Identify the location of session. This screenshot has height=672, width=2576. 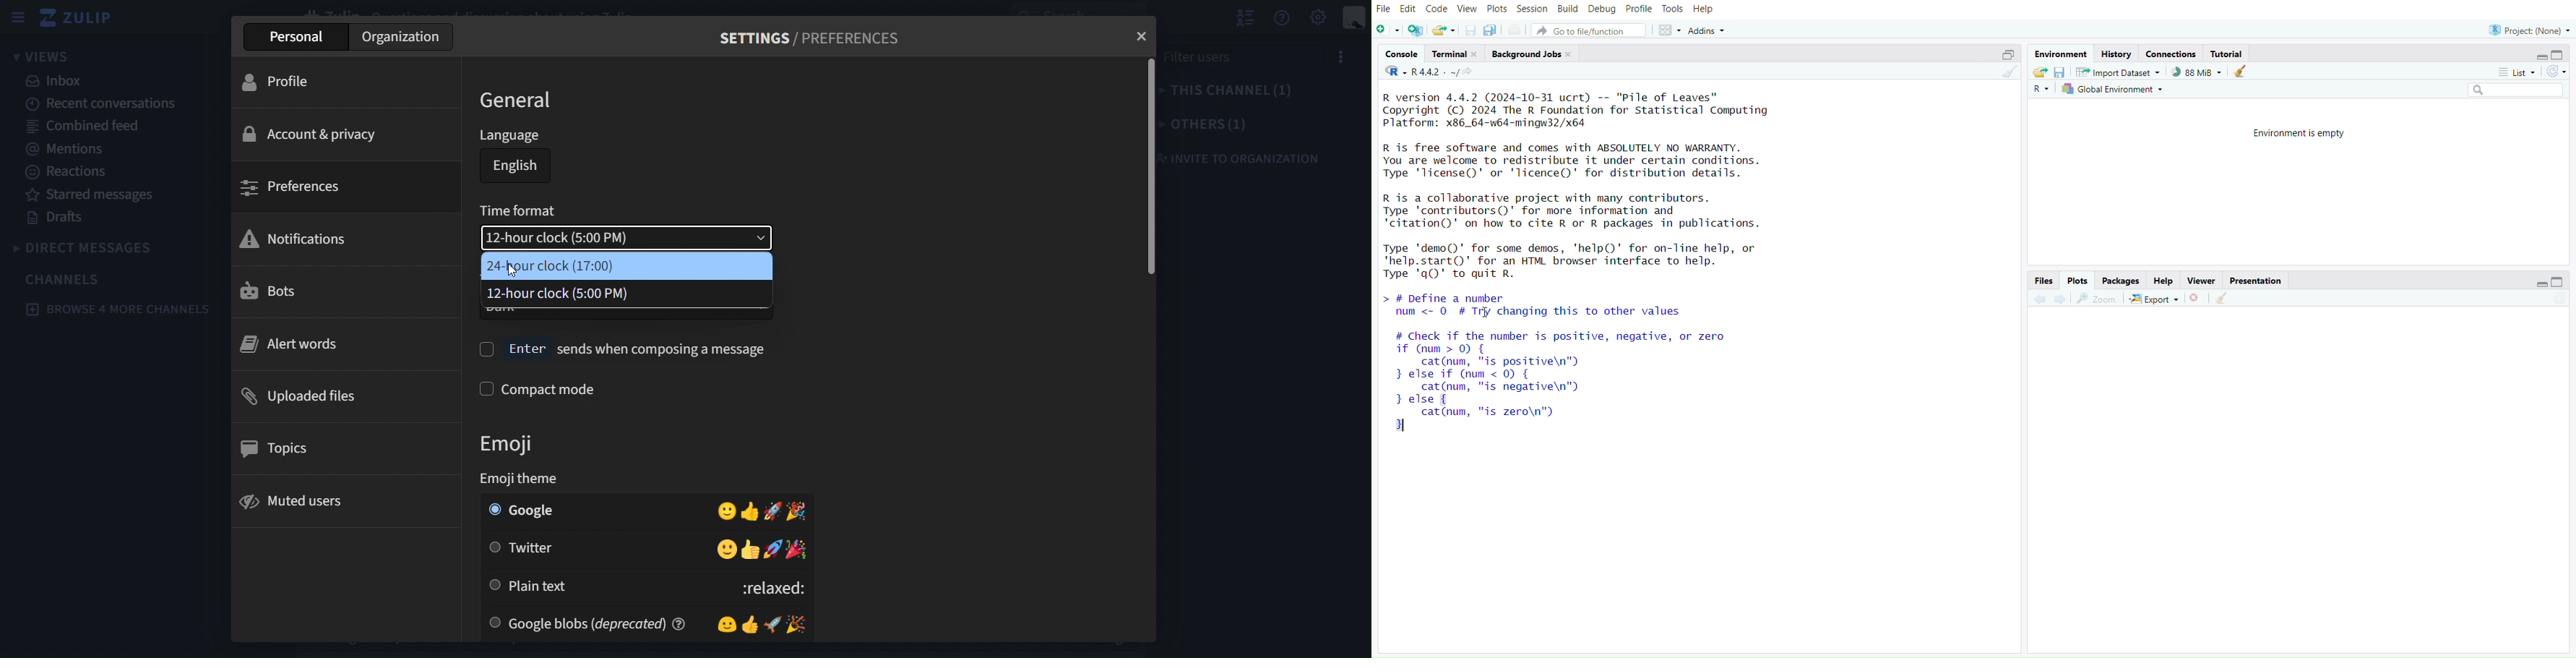
(1534, 9).